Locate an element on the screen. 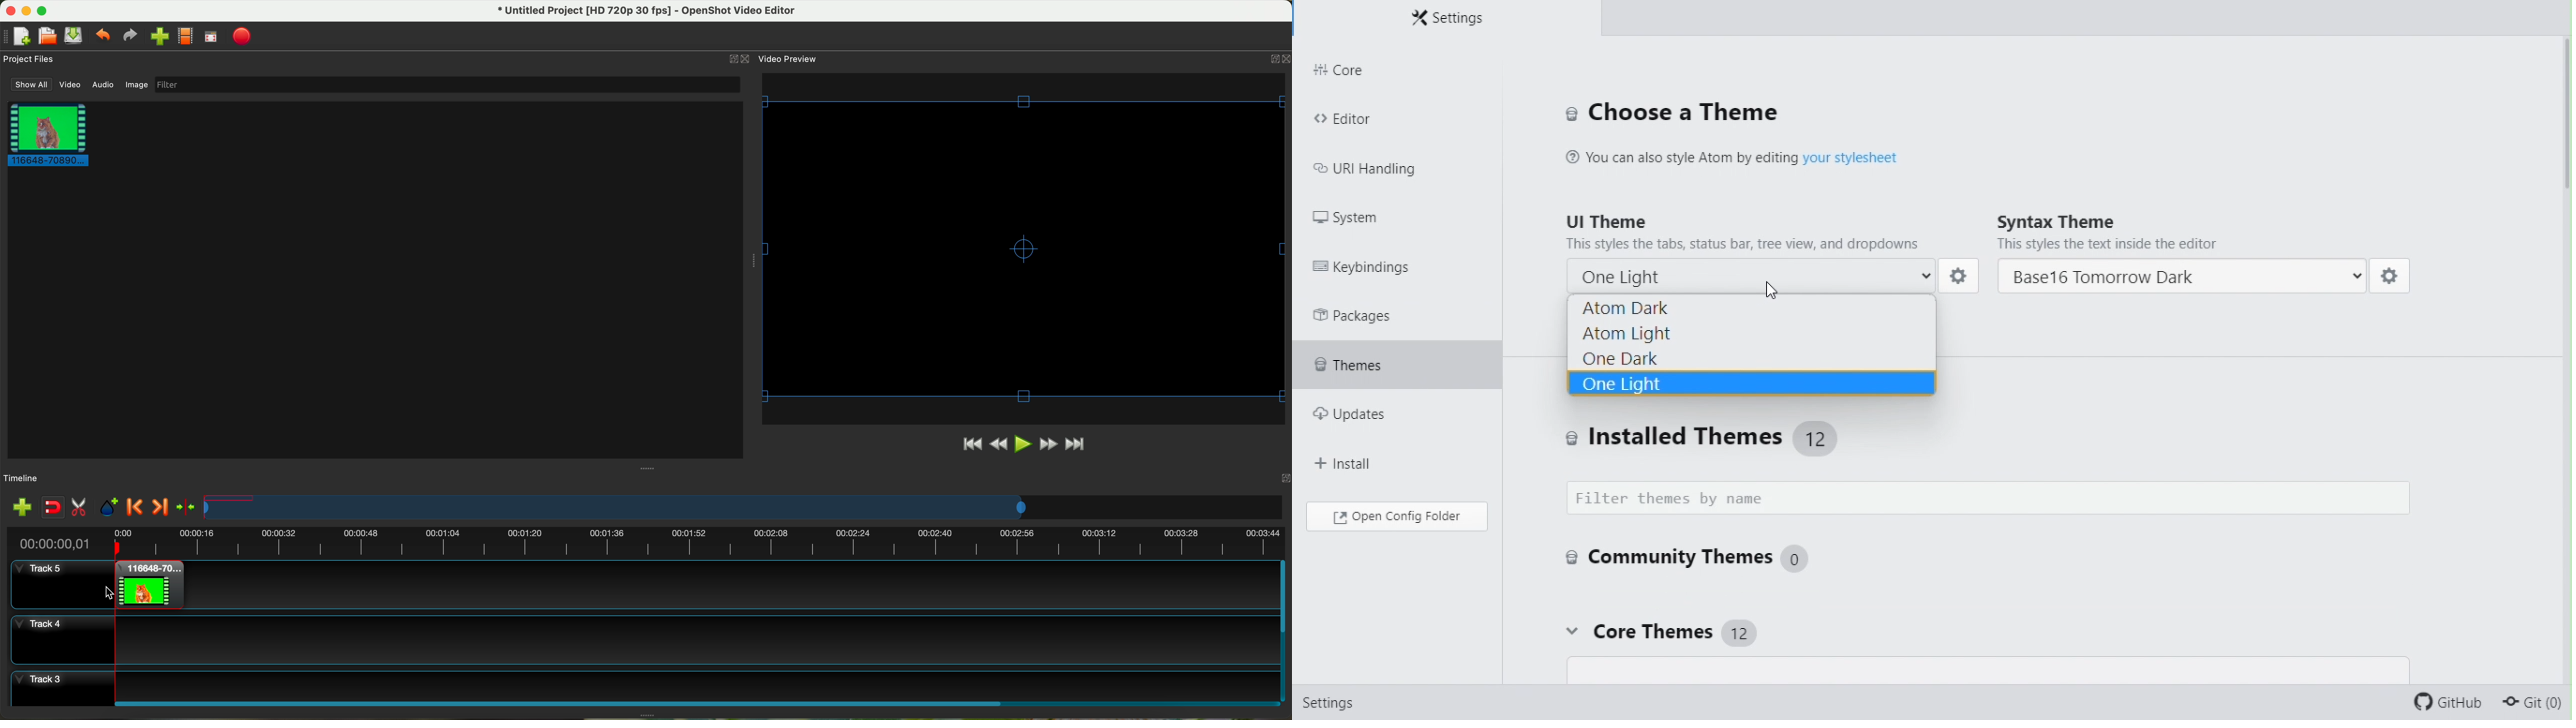 The image size is (2576, 728). enable razor is located at coordinates (79, 508).